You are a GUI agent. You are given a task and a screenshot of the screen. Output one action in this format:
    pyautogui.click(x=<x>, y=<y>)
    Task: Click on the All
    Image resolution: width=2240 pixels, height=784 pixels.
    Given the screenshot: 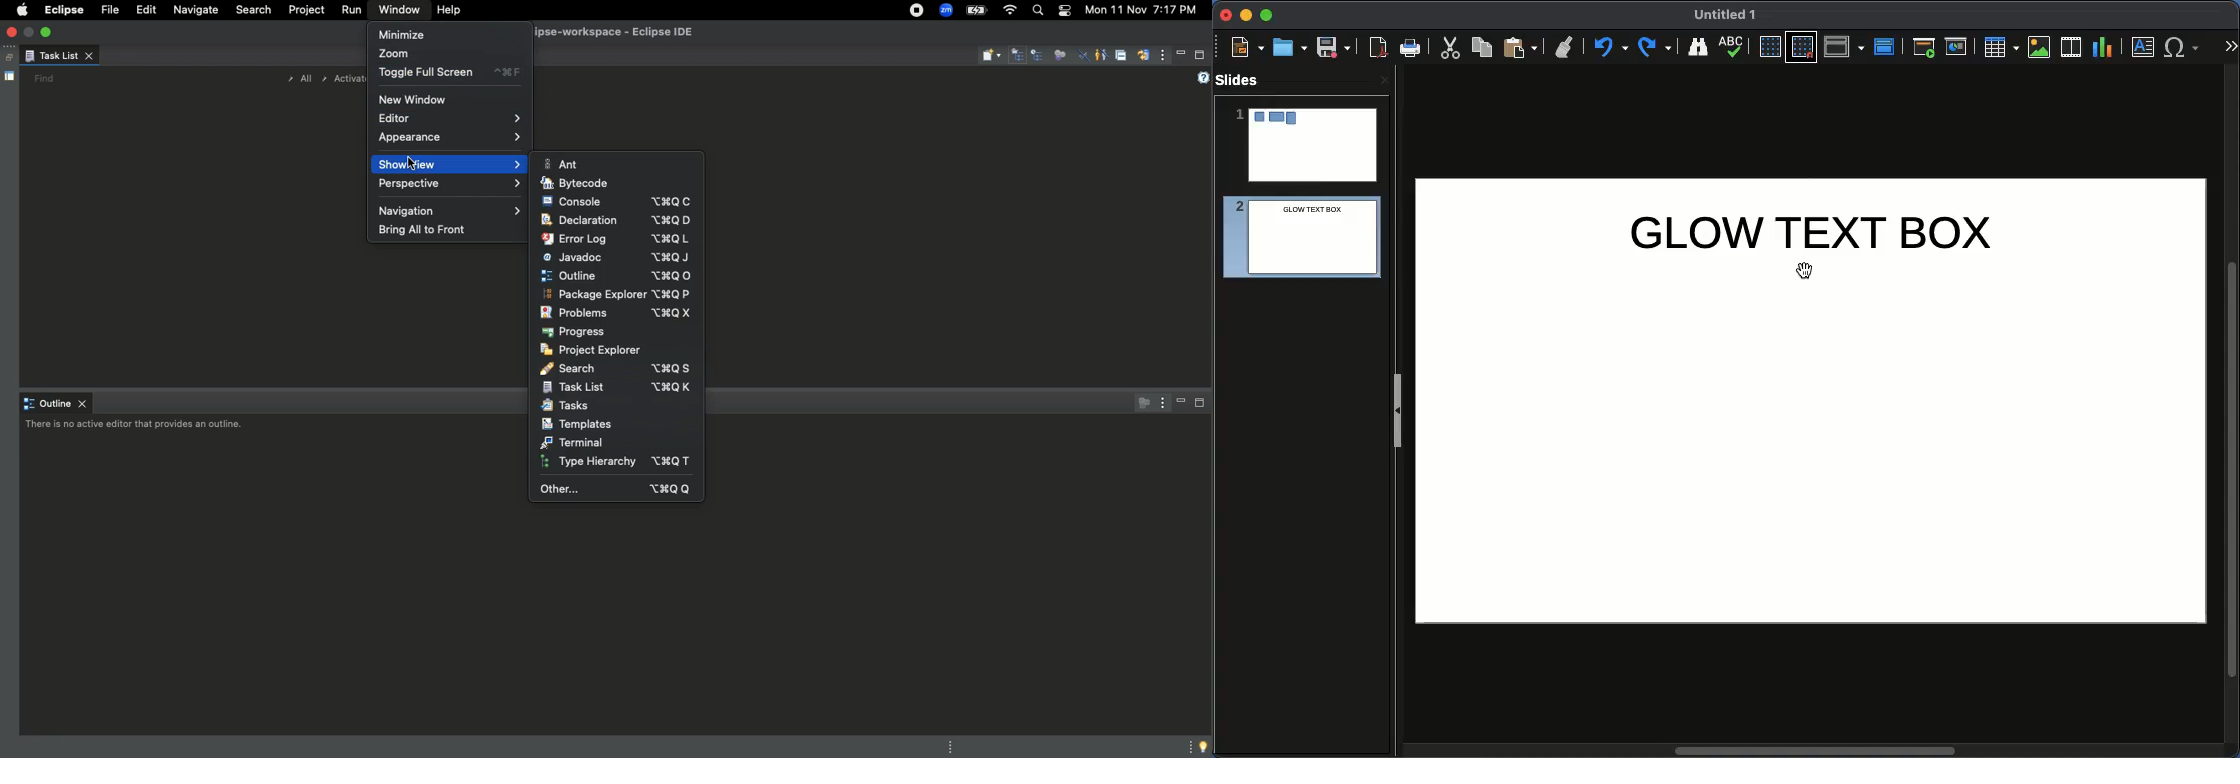 What is the action you would take?
    pyautogui.click(x=296, y=79)
    